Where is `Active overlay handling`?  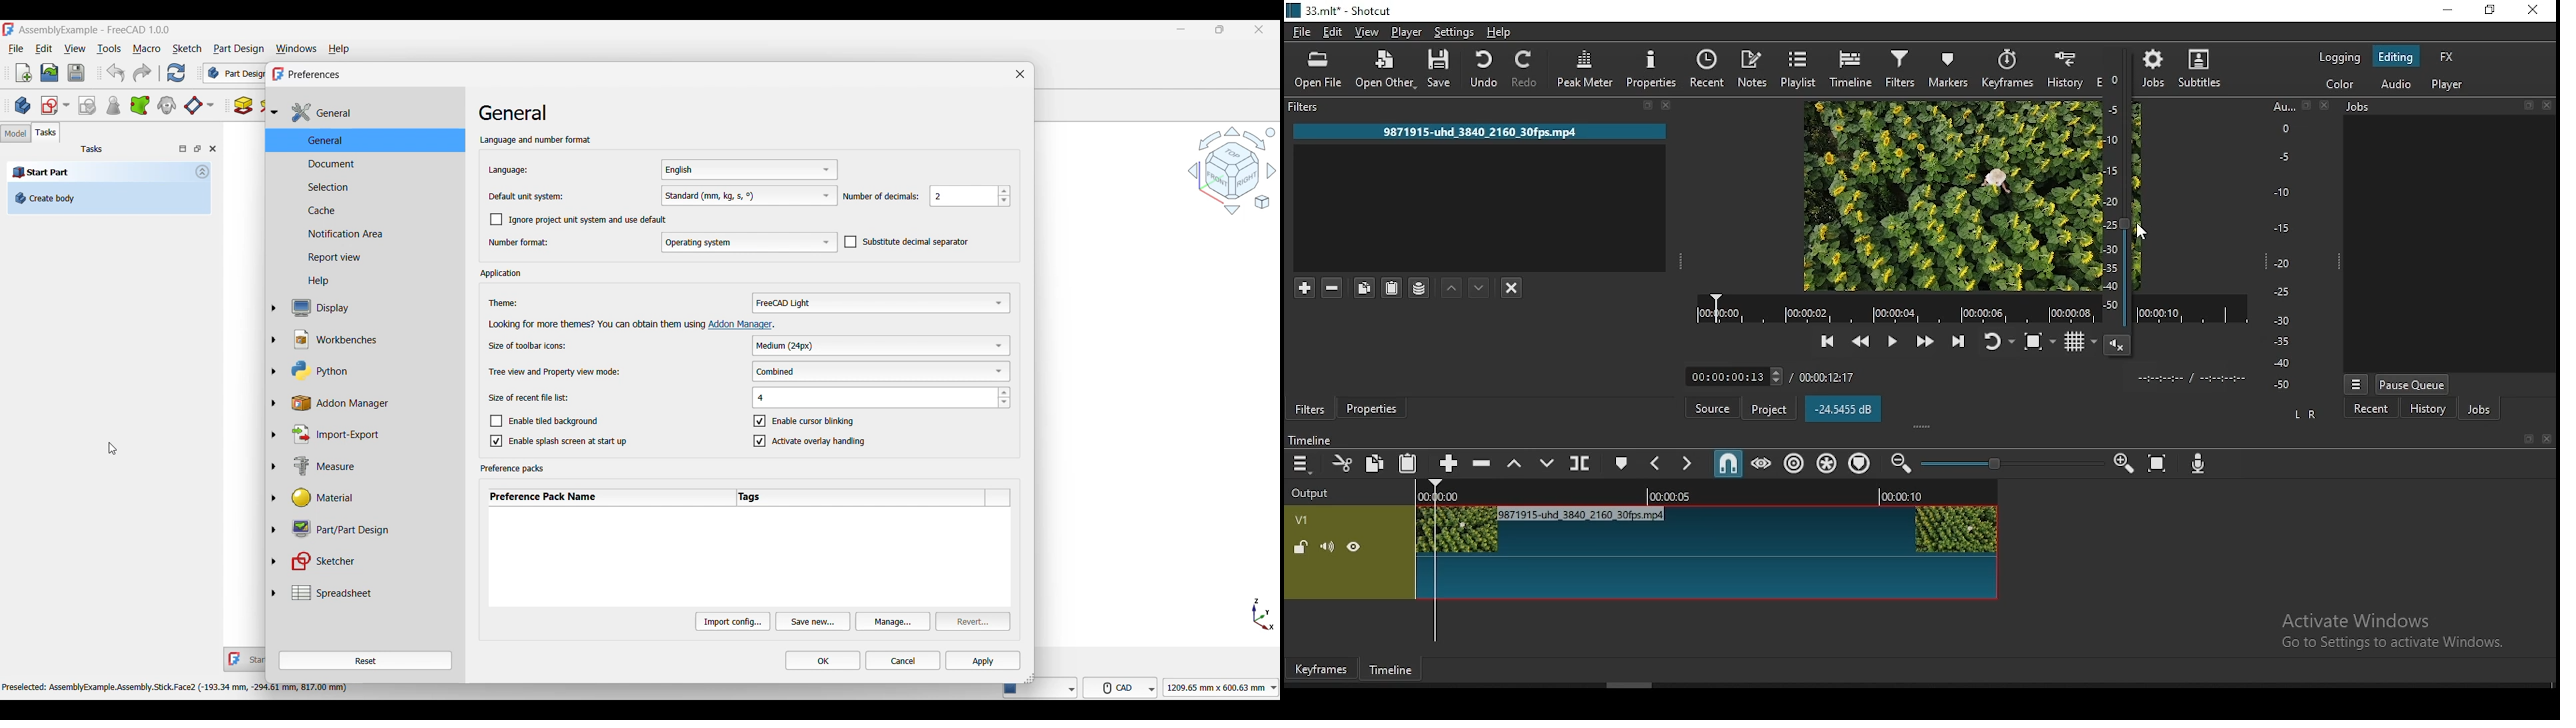
Active overlay handling is located at coordinates (811, 441).